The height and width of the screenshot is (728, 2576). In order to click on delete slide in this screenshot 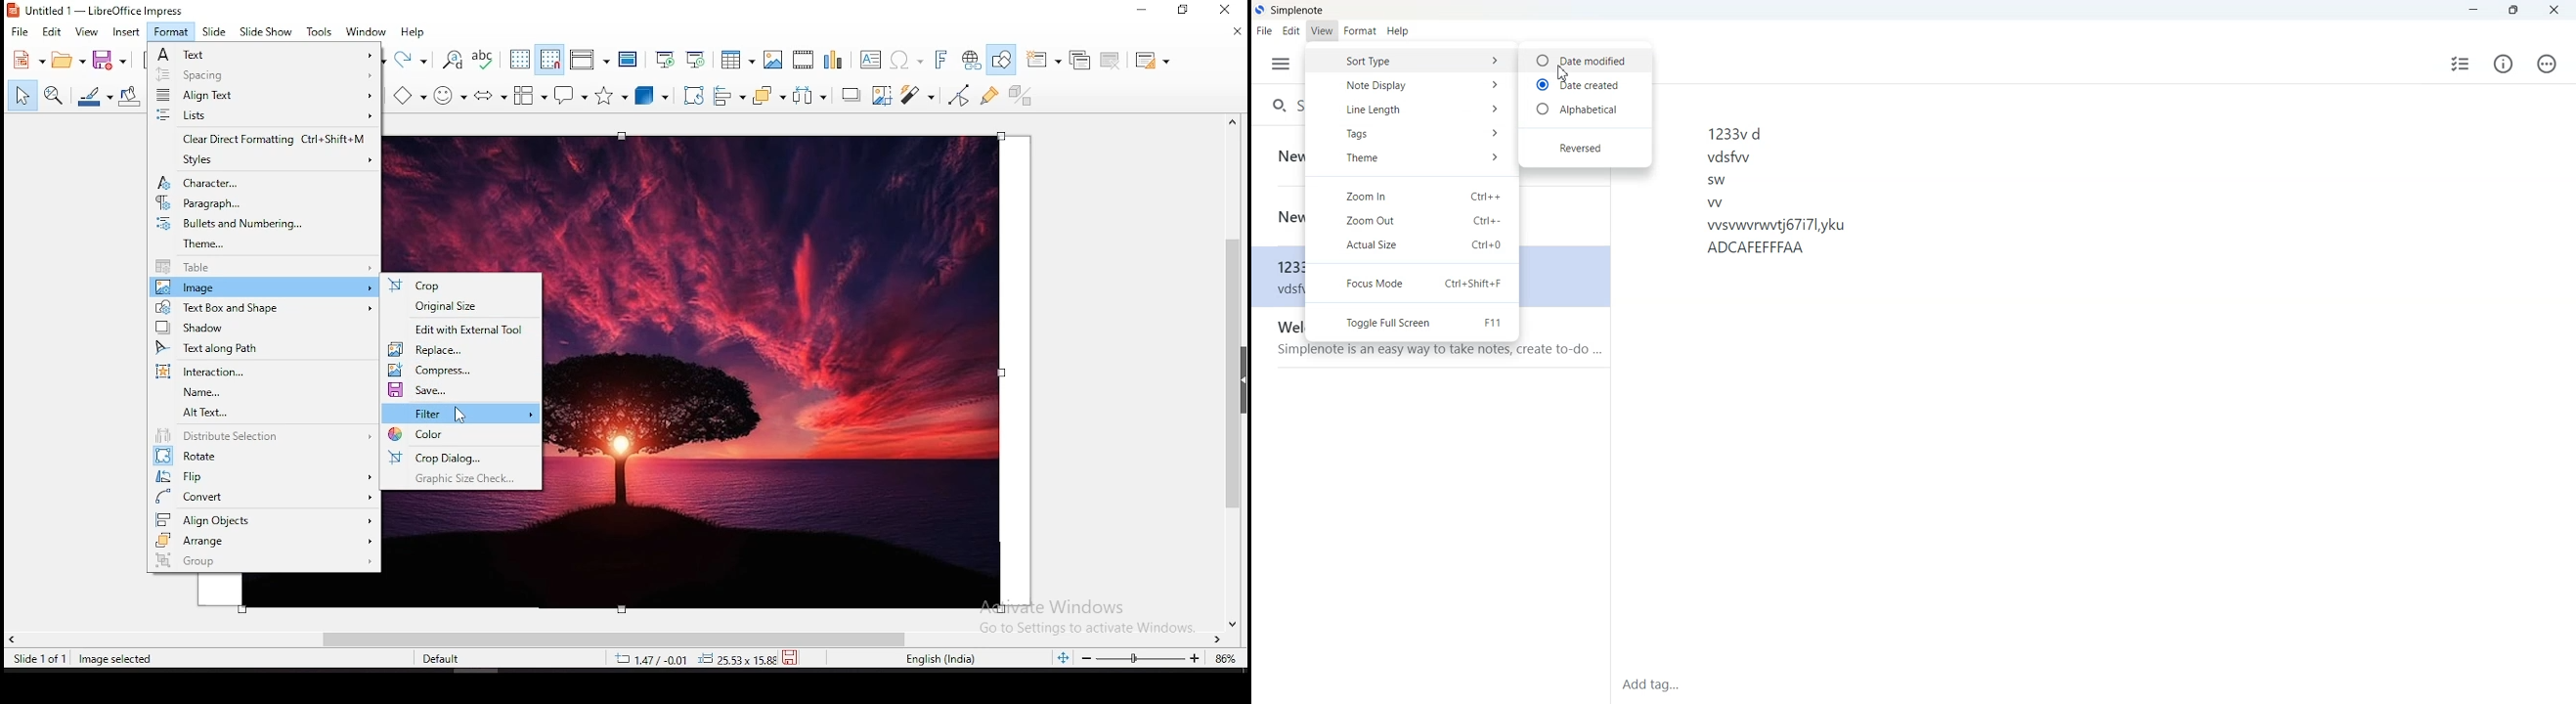, I will do `click(1111, 60)`.